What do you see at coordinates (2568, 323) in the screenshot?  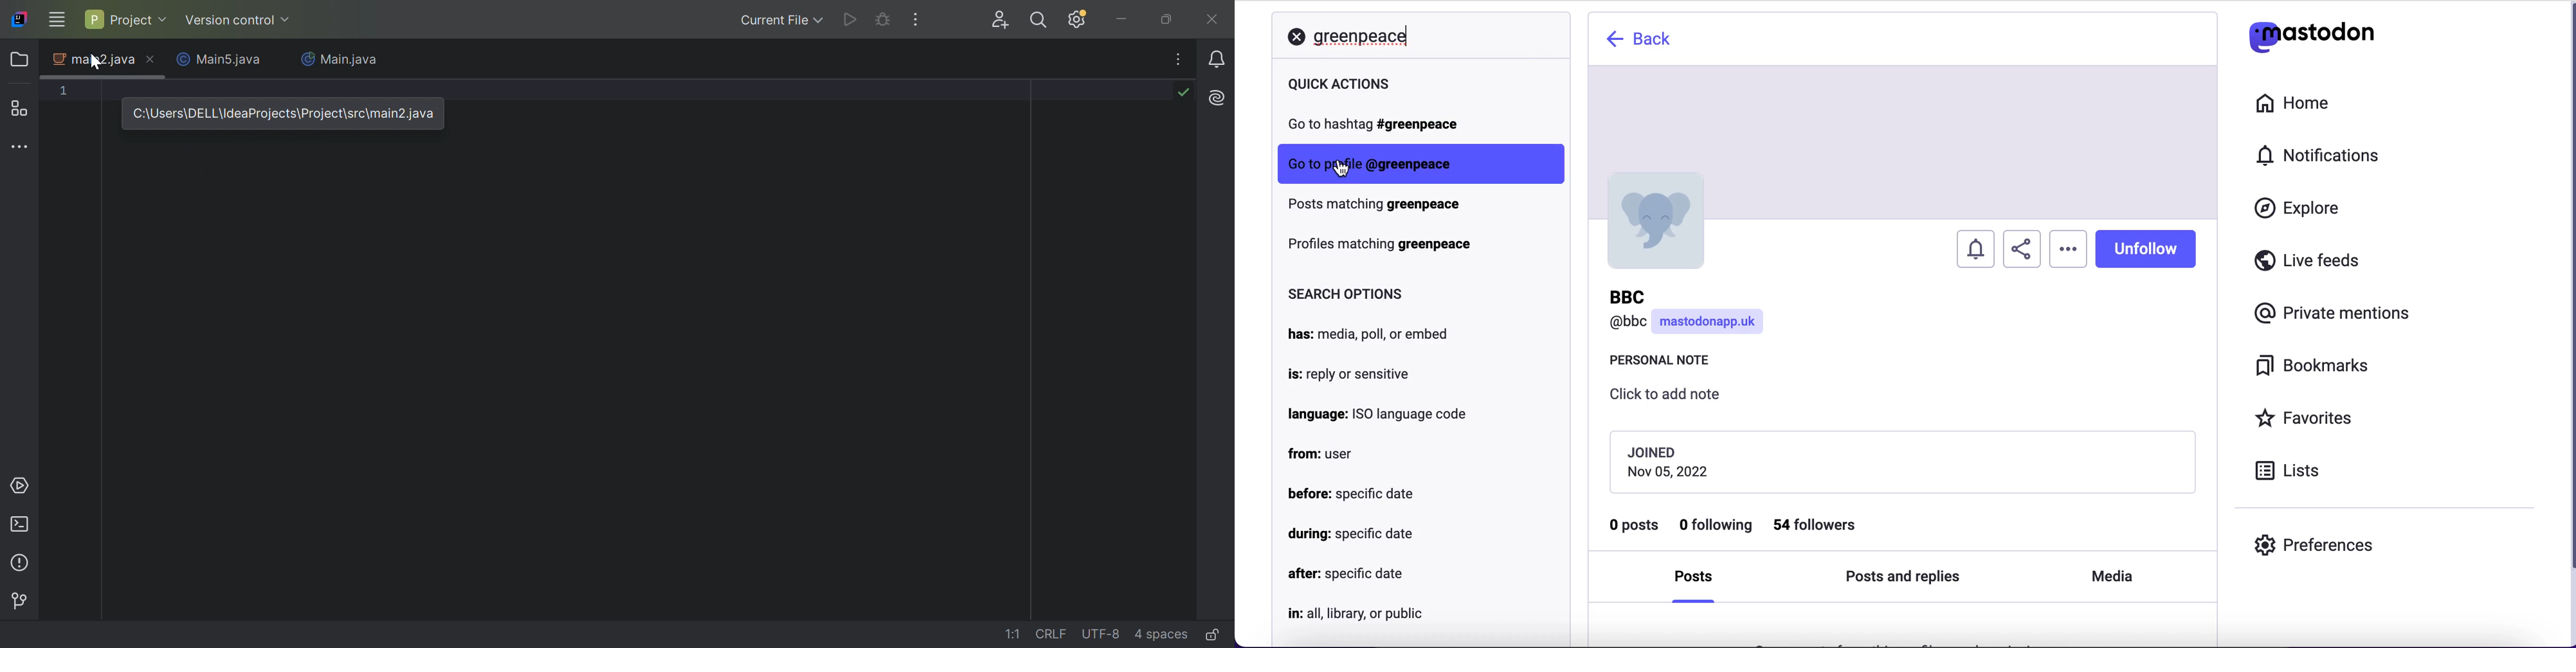 I see `scroll bar` at bounding box center [2568, 323].